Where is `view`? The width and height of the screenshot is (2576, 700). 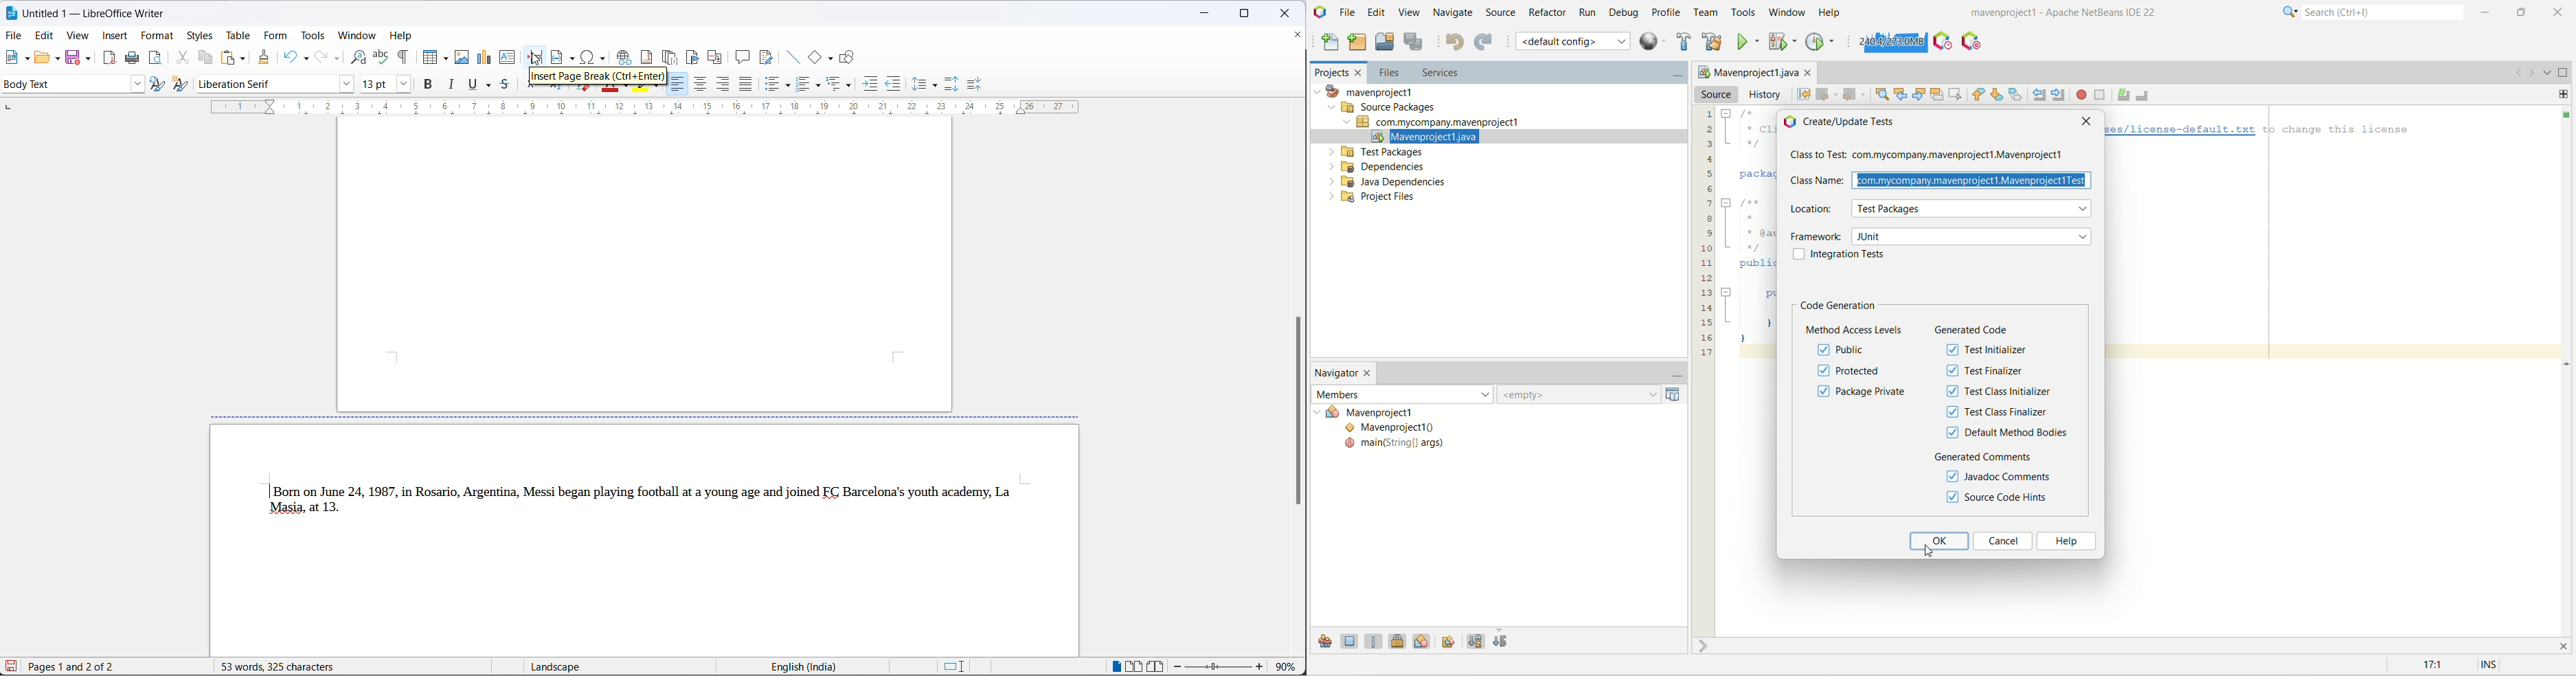 view is located at coordinates (1406, 11).